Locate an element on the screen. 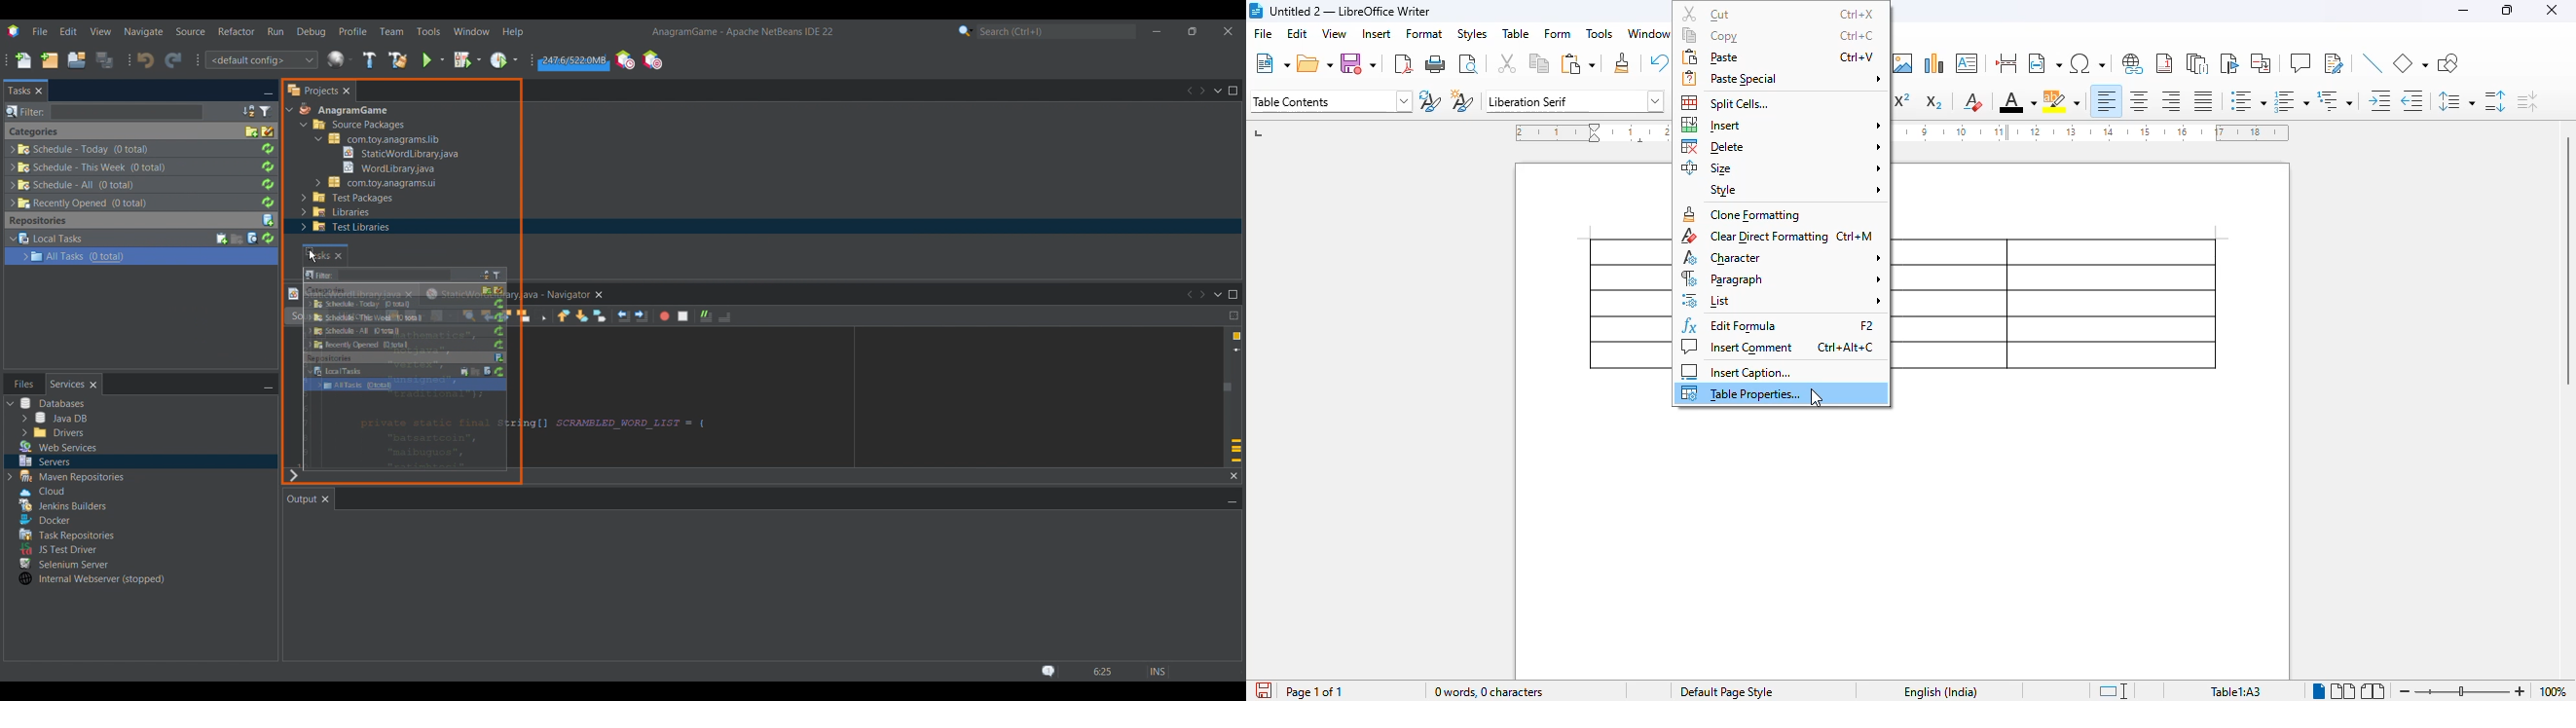 The width and height of the screenshot is (2576, 728). cut is located at coordinates (1508, 63).